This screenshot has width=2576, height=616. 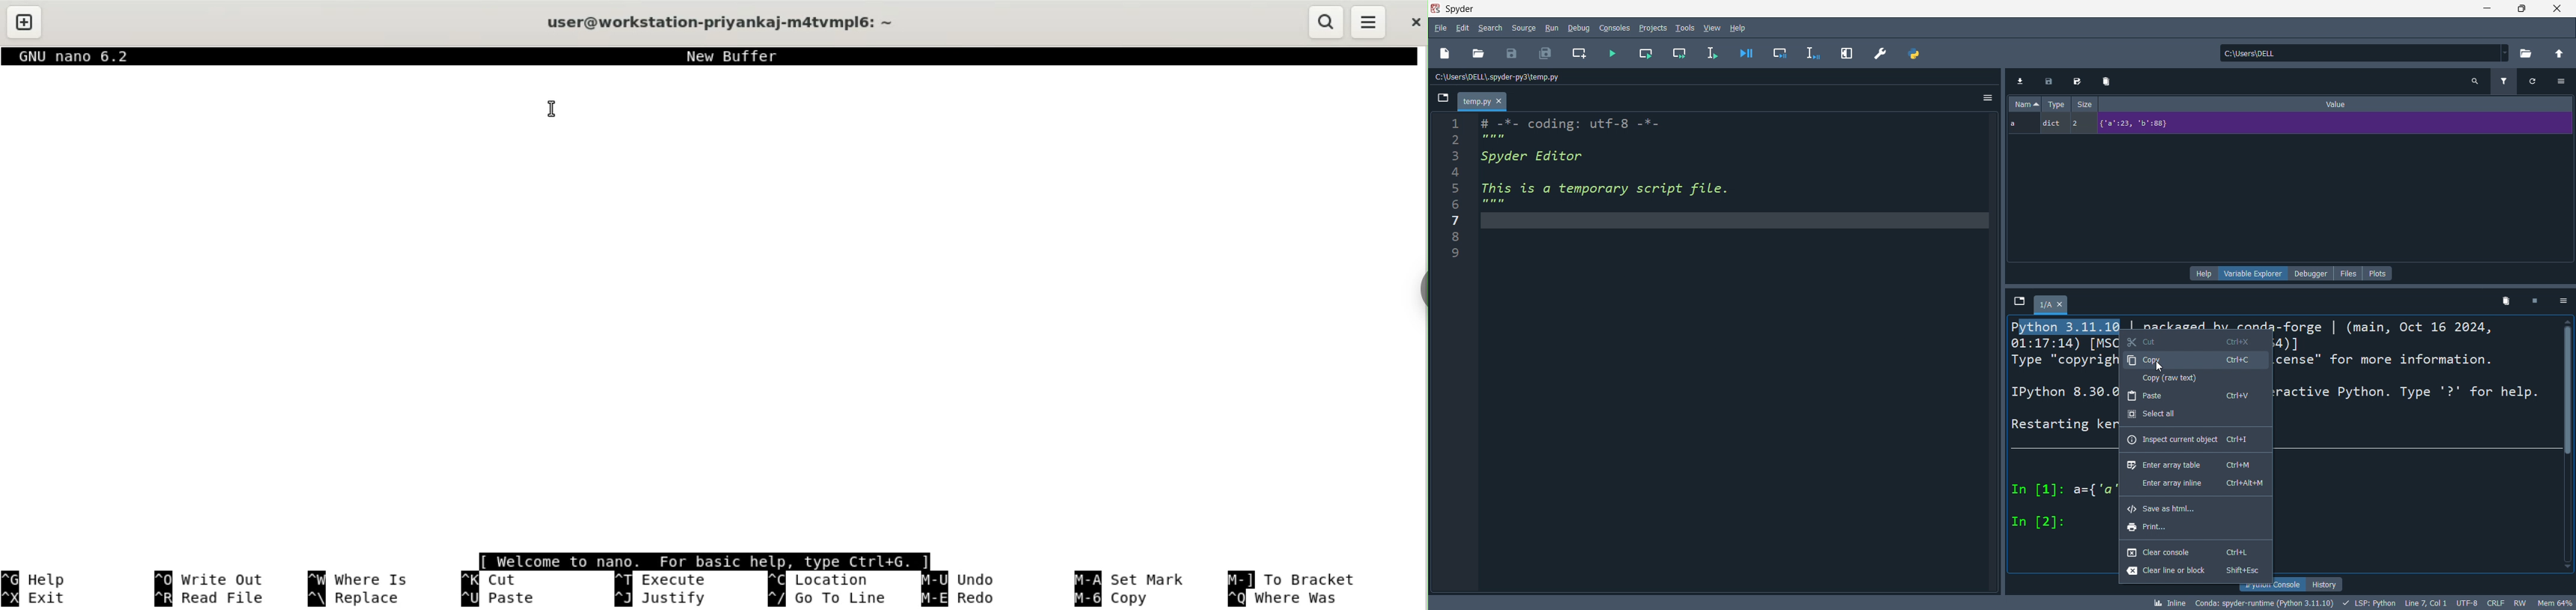 I want to click on options, so click(x=2565, y=80).